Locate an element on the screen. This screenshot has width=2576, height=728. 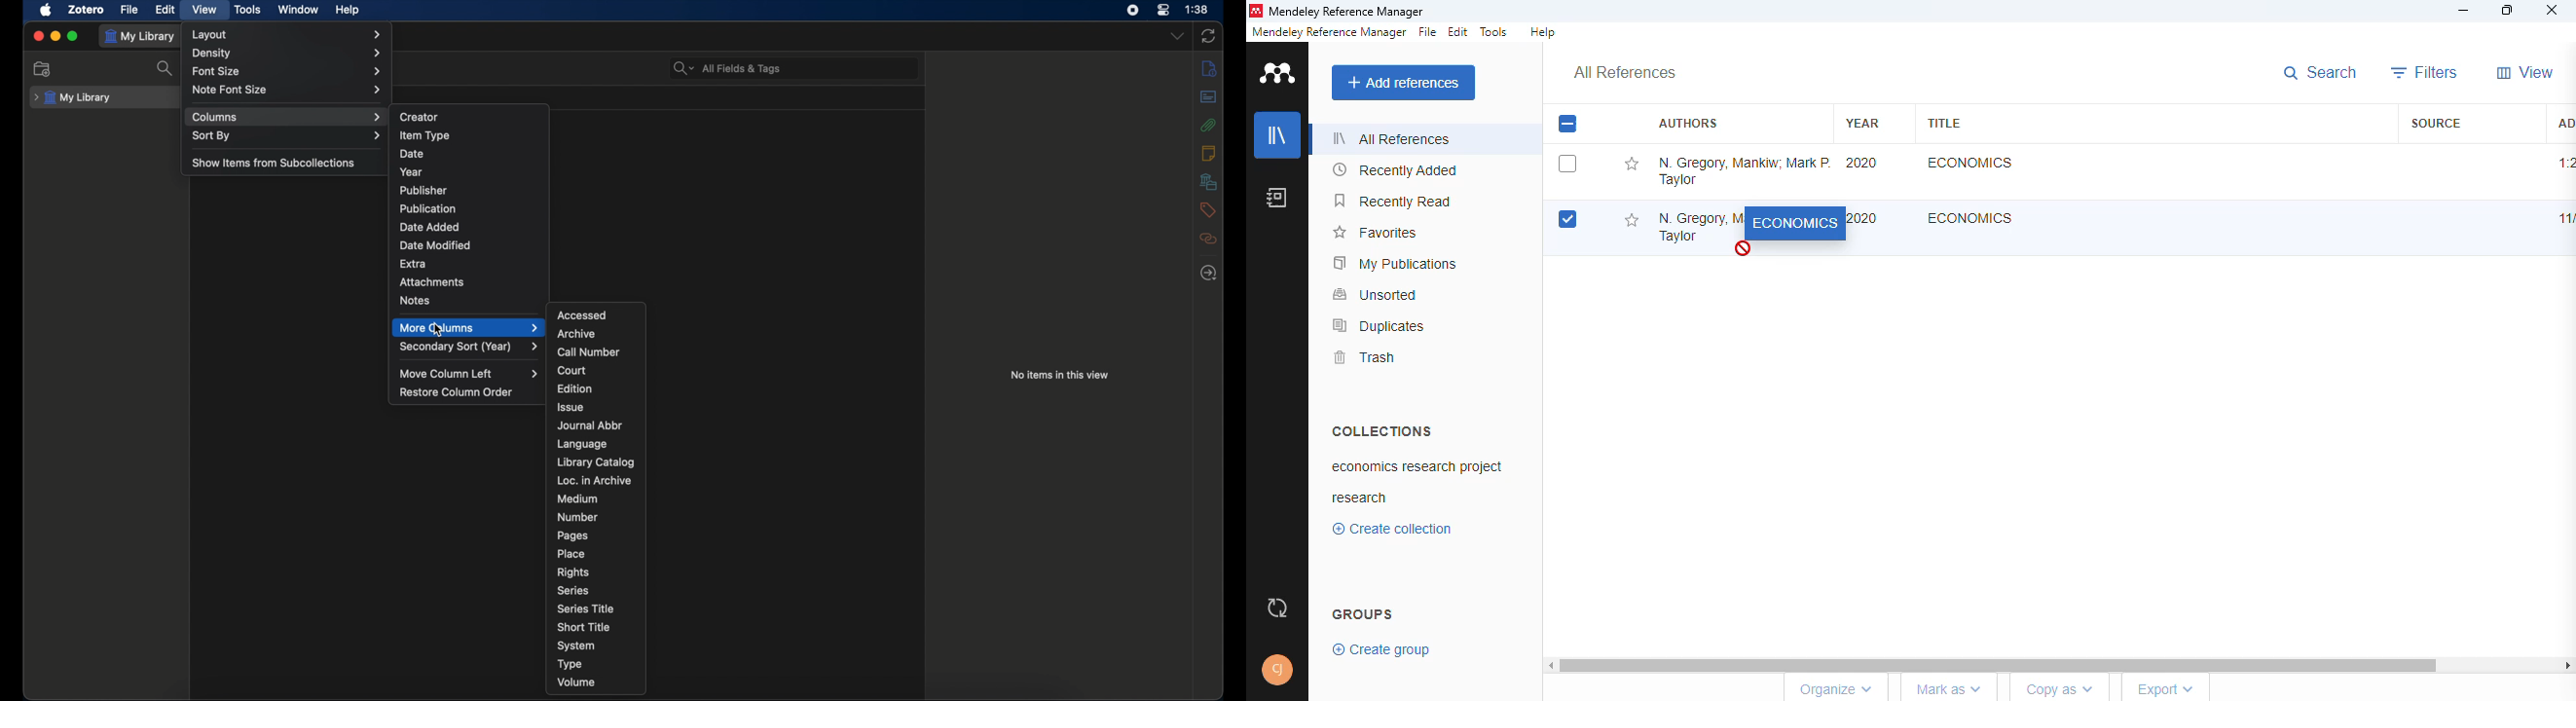
move column left is located at coordinates (470, 373).